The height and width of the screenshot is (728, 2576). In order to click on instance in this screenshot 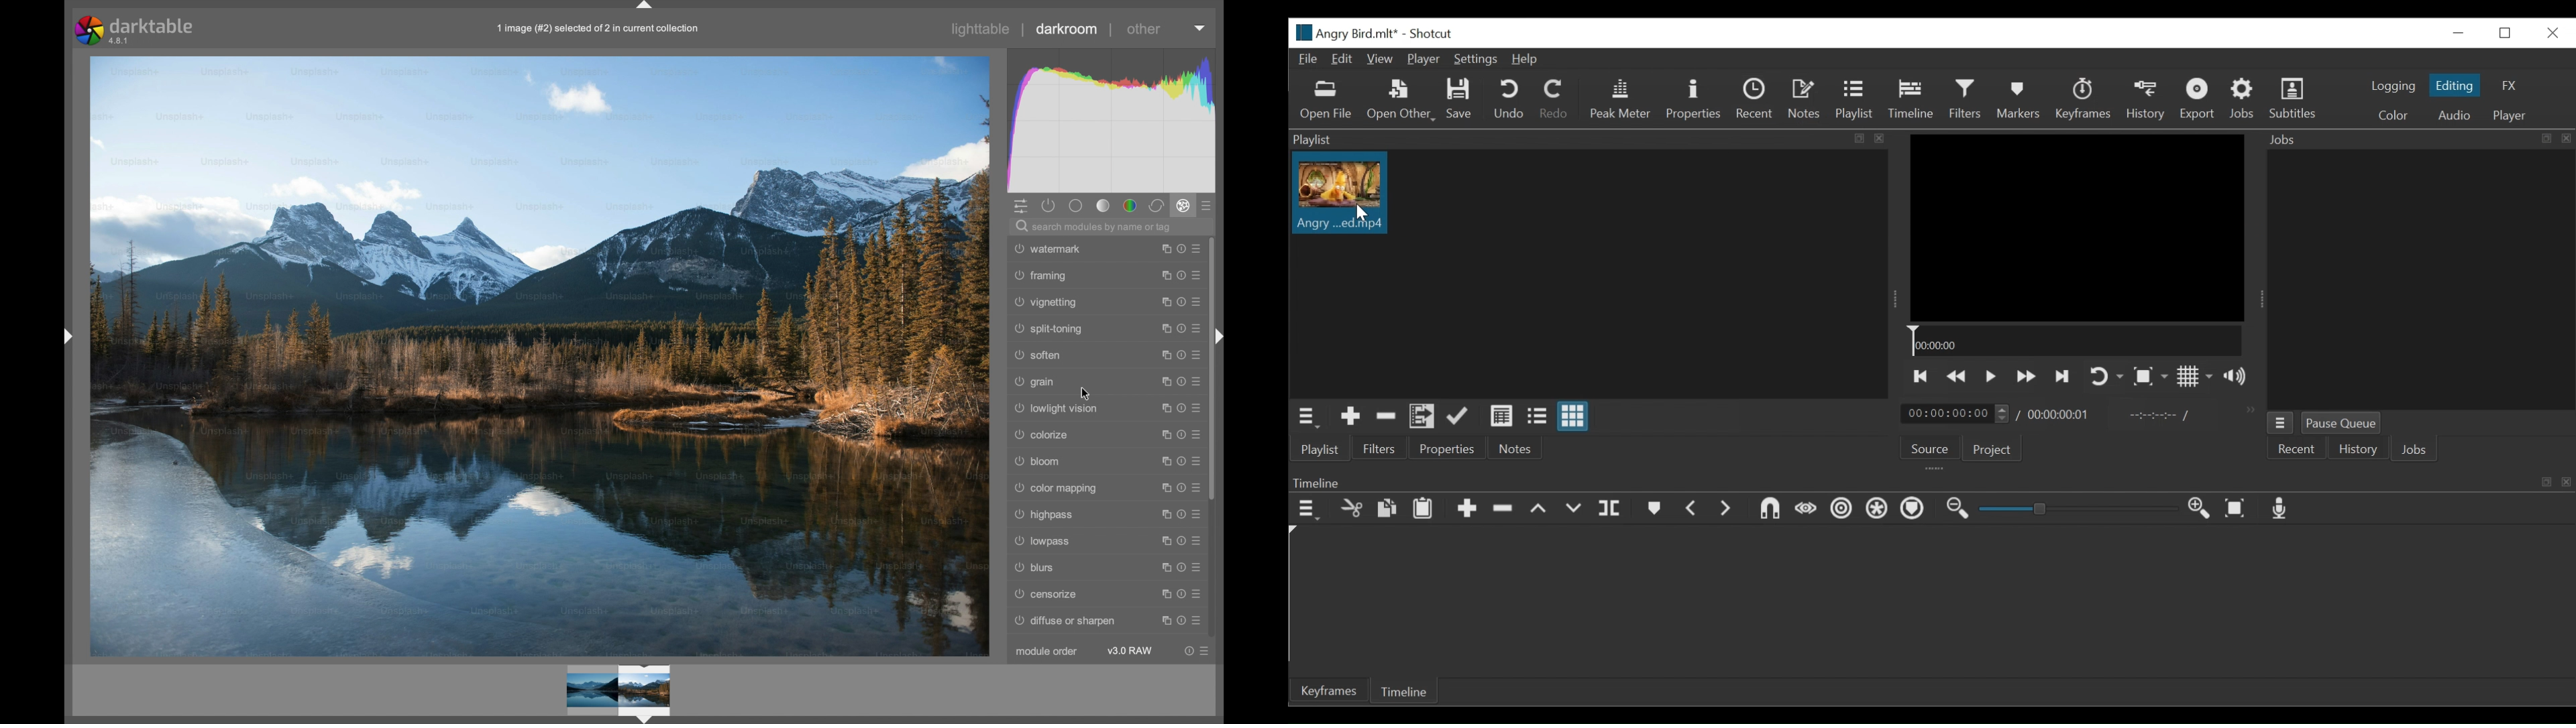, I will do `click(1163, 302)`.